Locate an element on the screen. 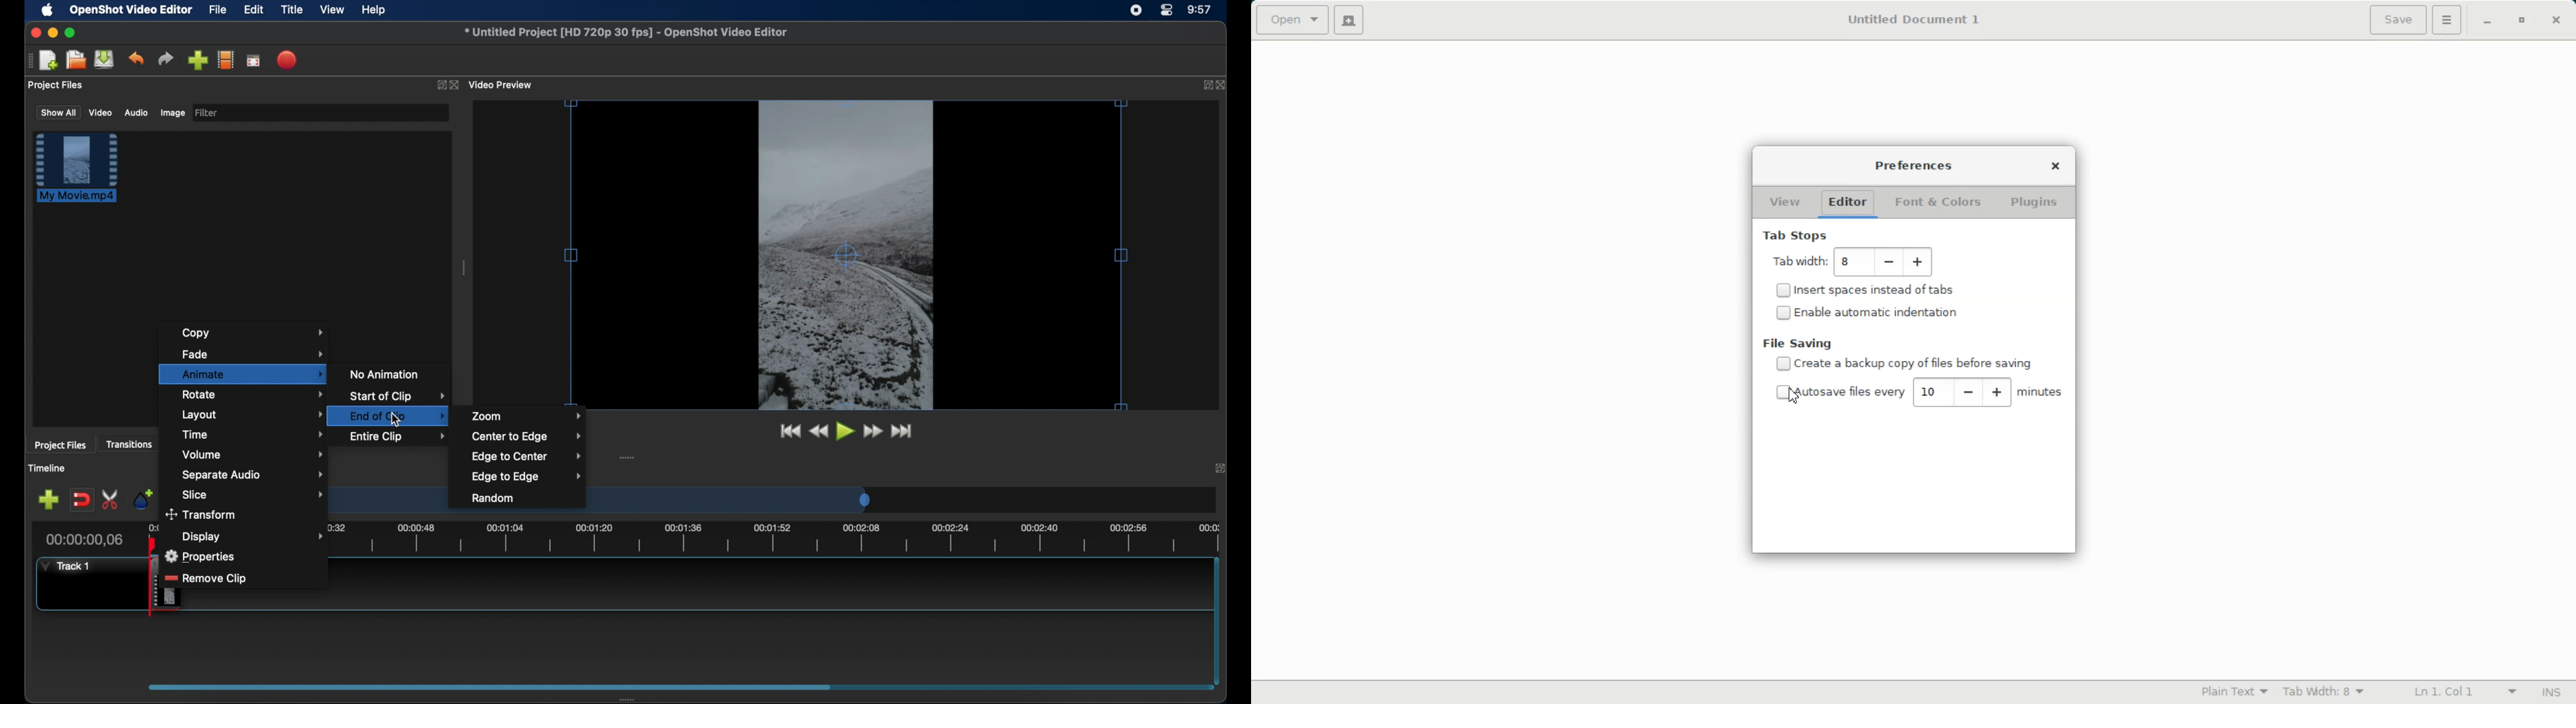  8 is located at coordinates (1849, 264).